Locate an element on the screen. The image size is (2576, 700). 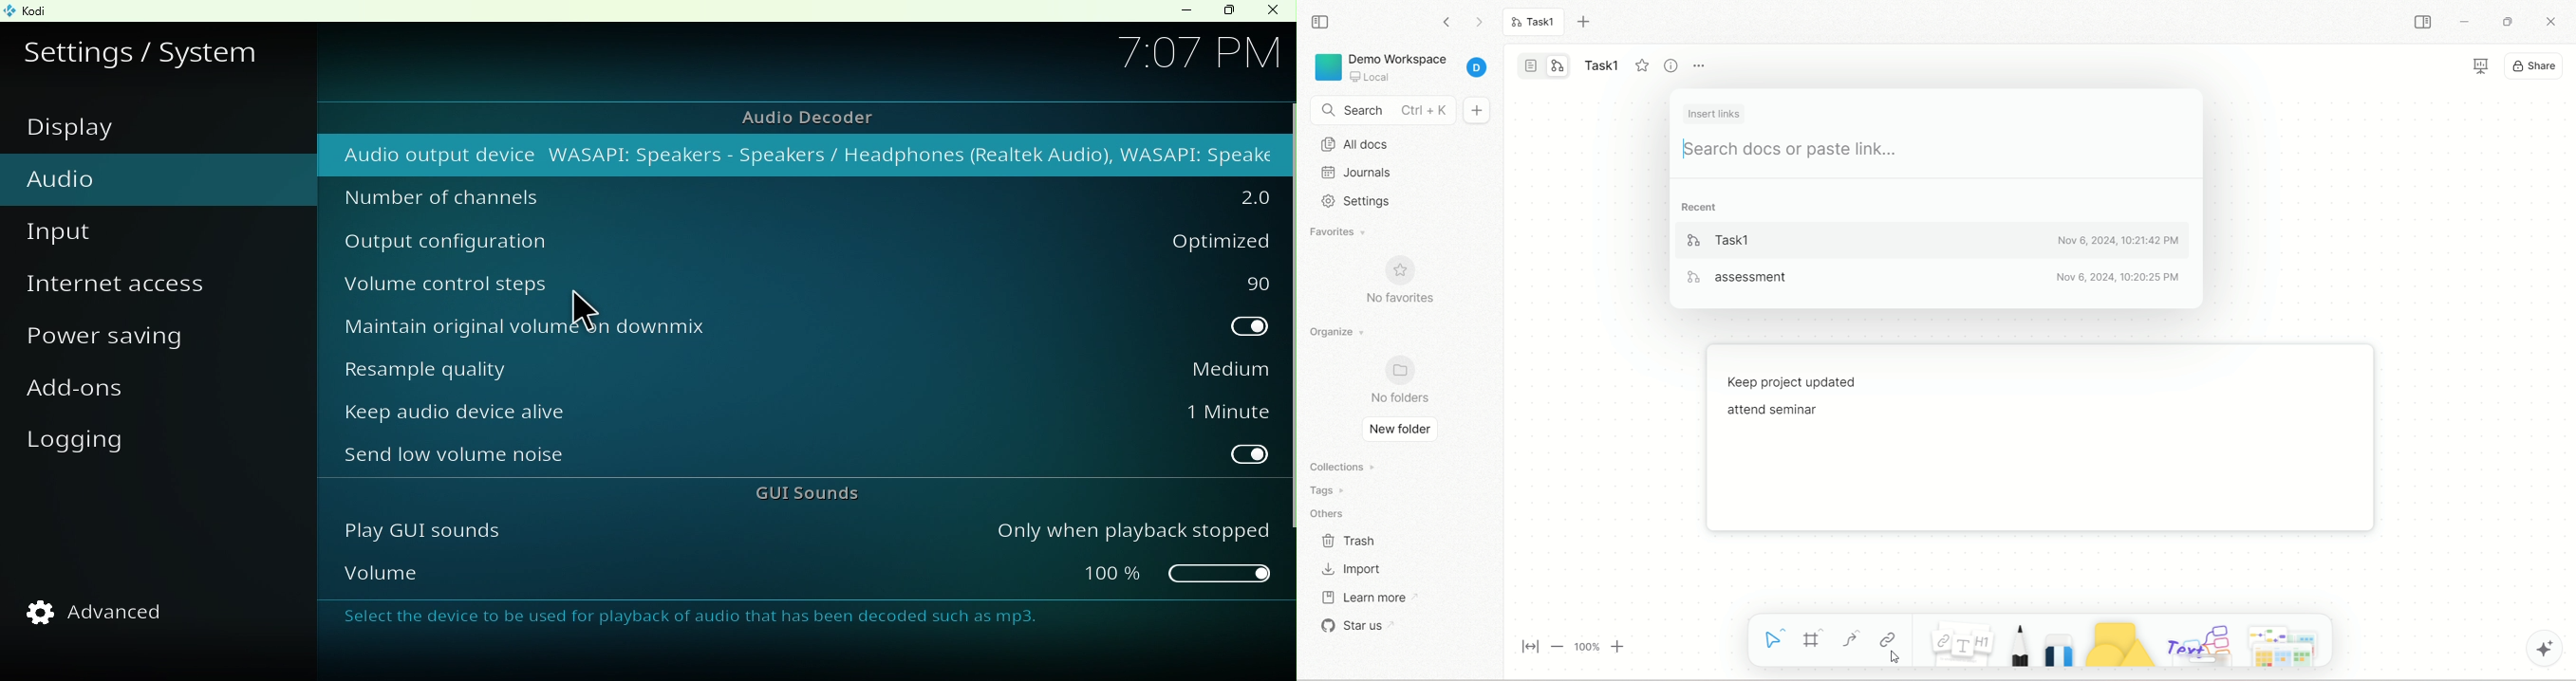
Volume is located at coordinates (663, 573).